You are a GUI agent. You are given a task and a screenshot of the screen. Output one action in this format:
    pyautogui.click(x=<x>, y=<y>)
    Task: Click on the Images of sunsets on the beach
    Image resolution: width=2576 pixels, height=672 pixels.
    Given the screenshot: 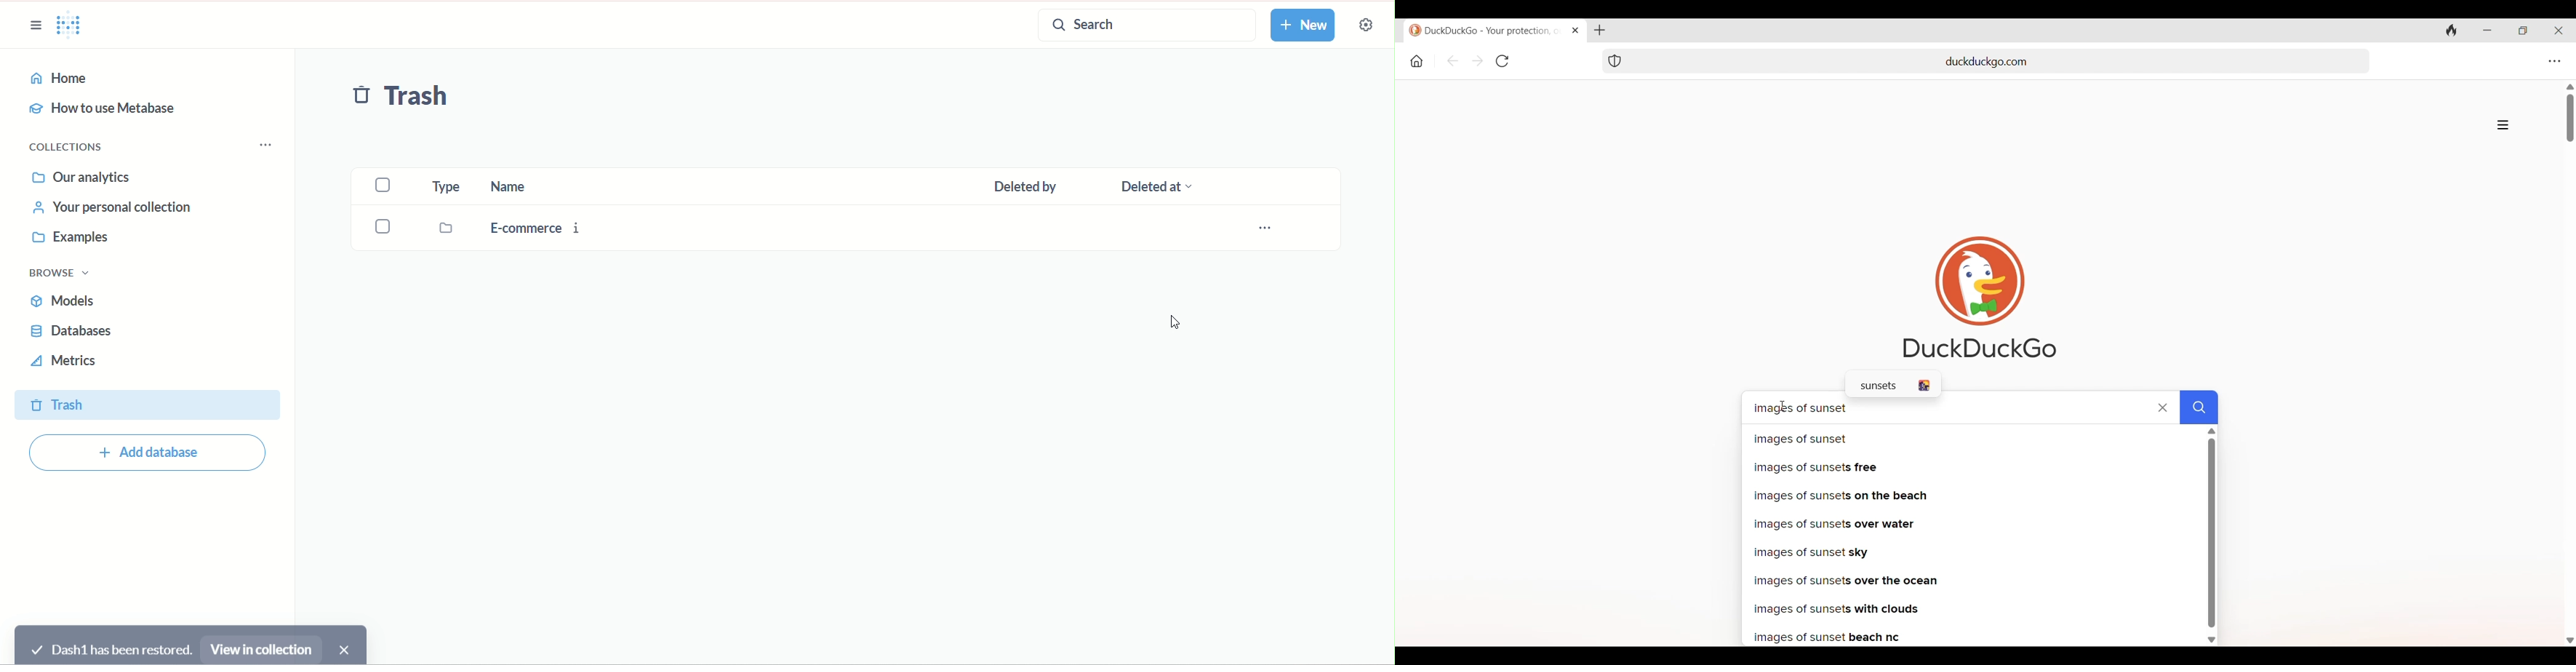 What is the action you would take?
    pyautogui.click(x=1974, y=496)
    